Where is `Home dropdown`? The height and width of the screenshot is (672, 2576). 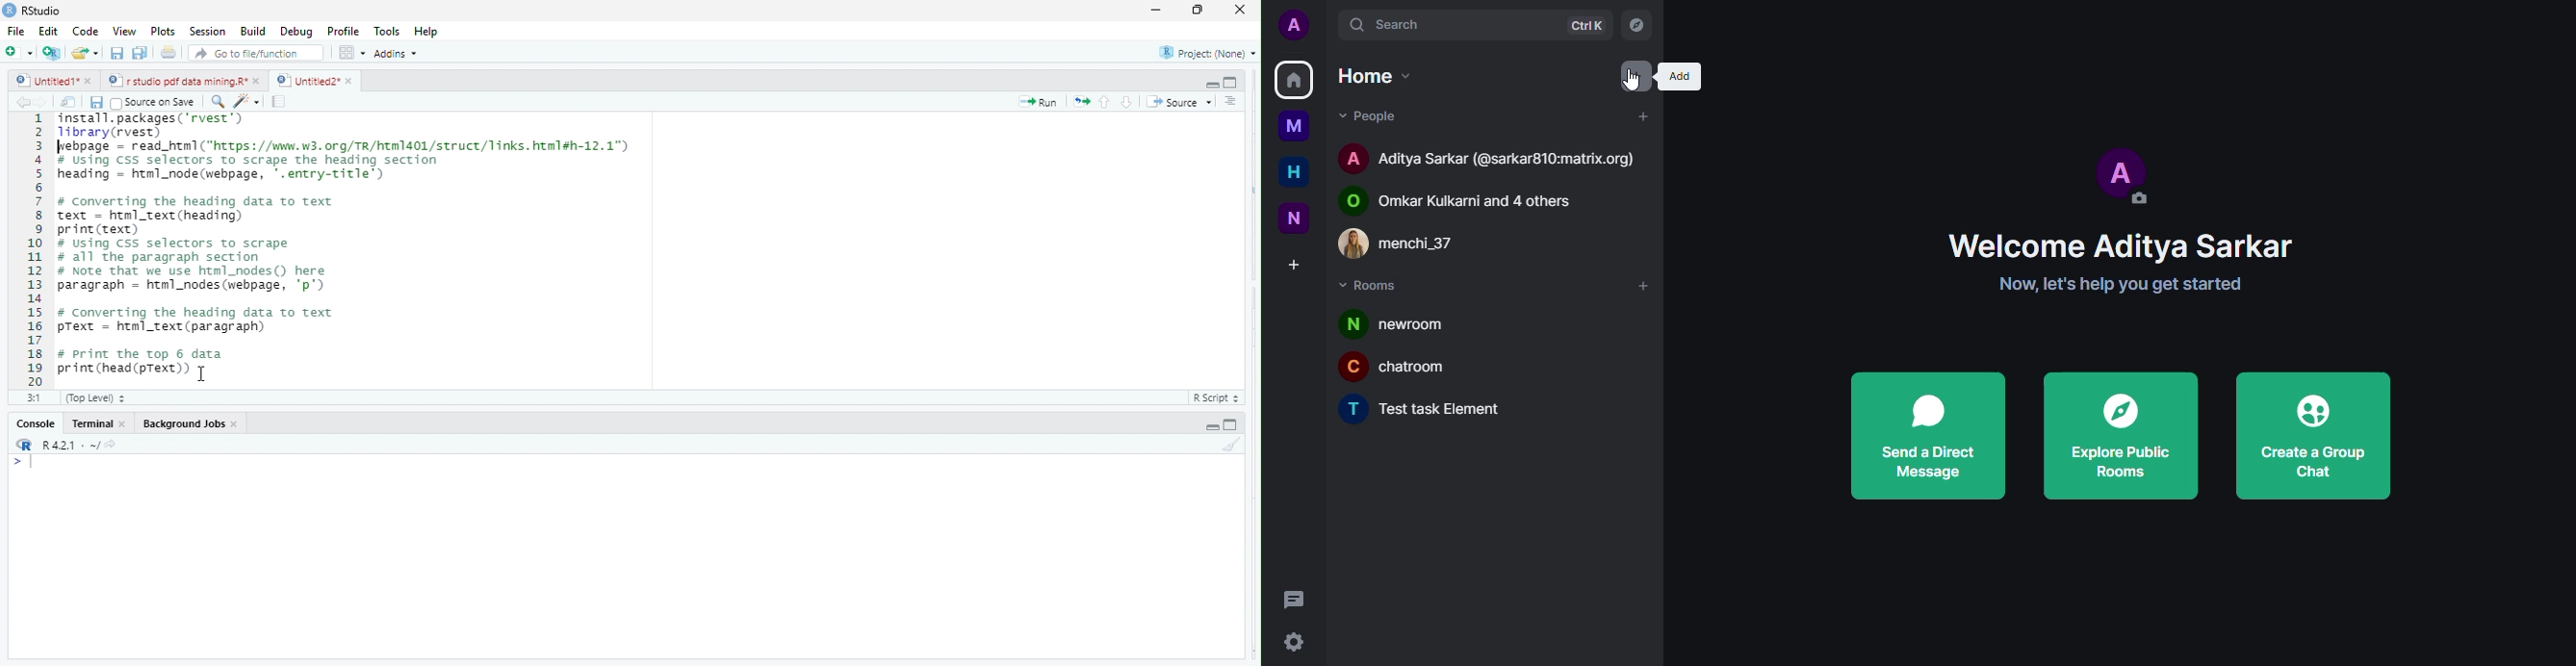 Home dropdown is located at coordinates (1377, 76).